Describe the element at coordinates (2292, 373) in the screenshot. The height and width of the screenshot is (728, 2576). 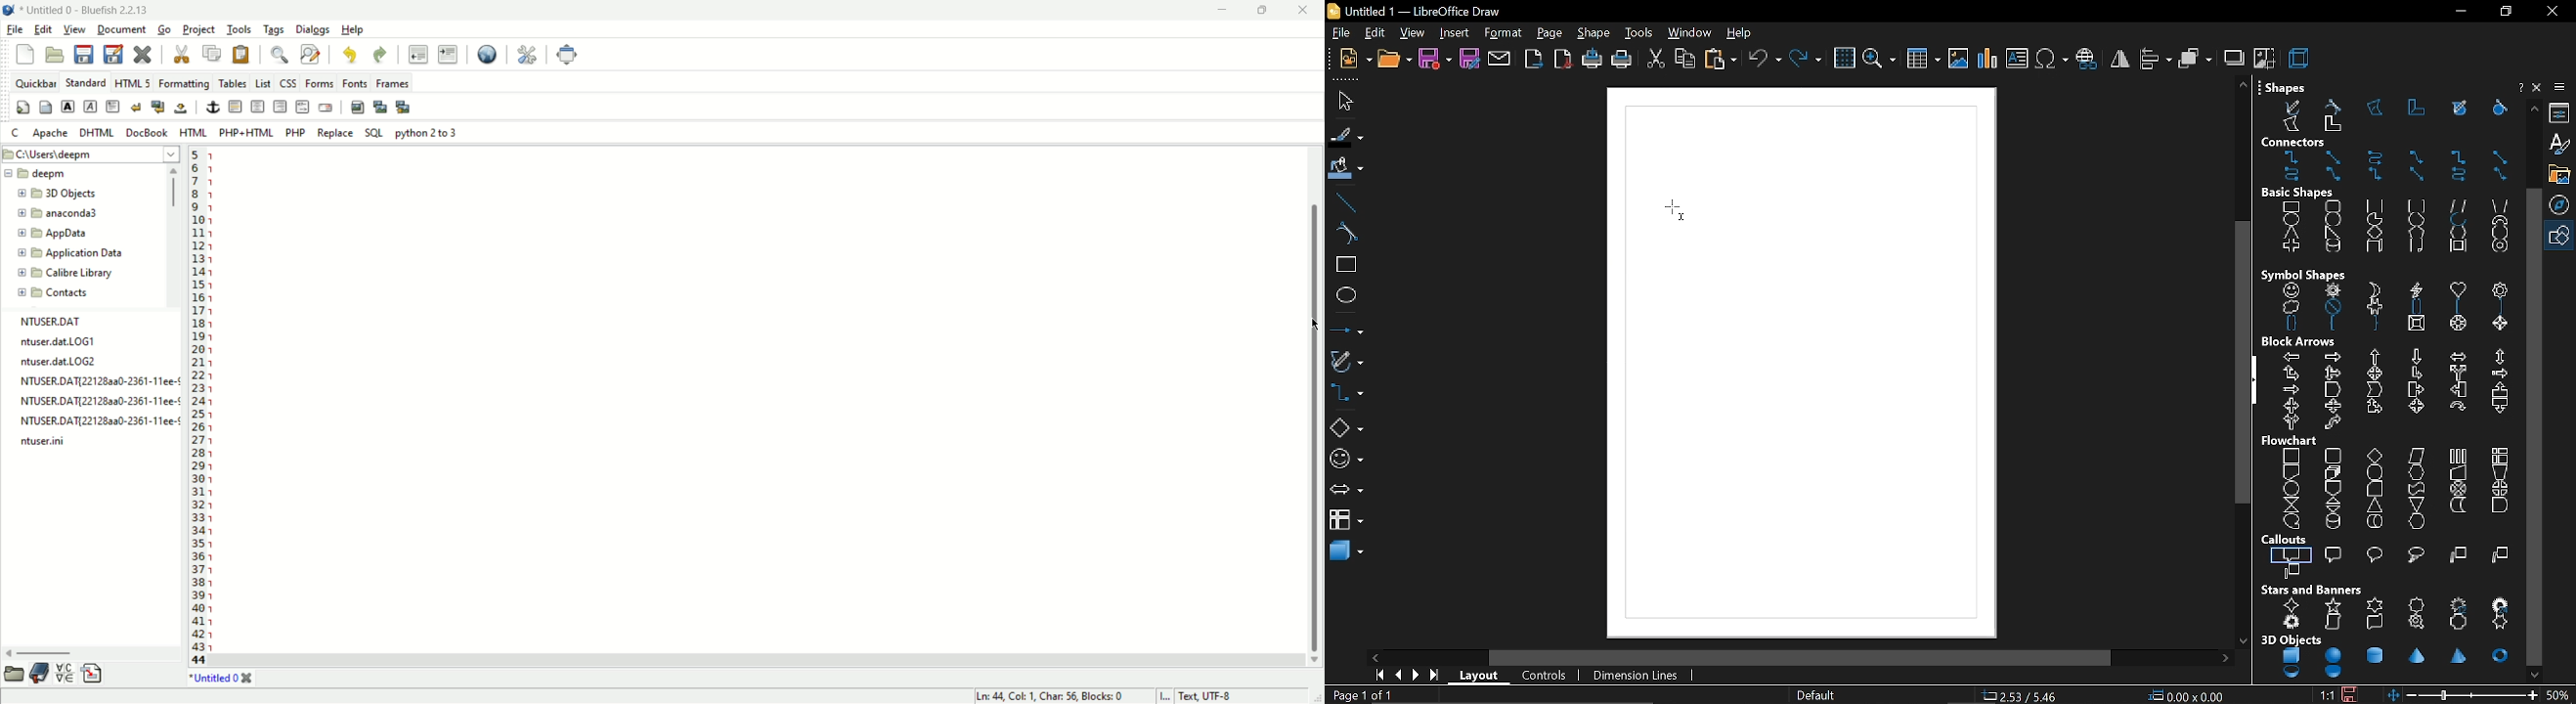
I see `up and right arrow` at that location.